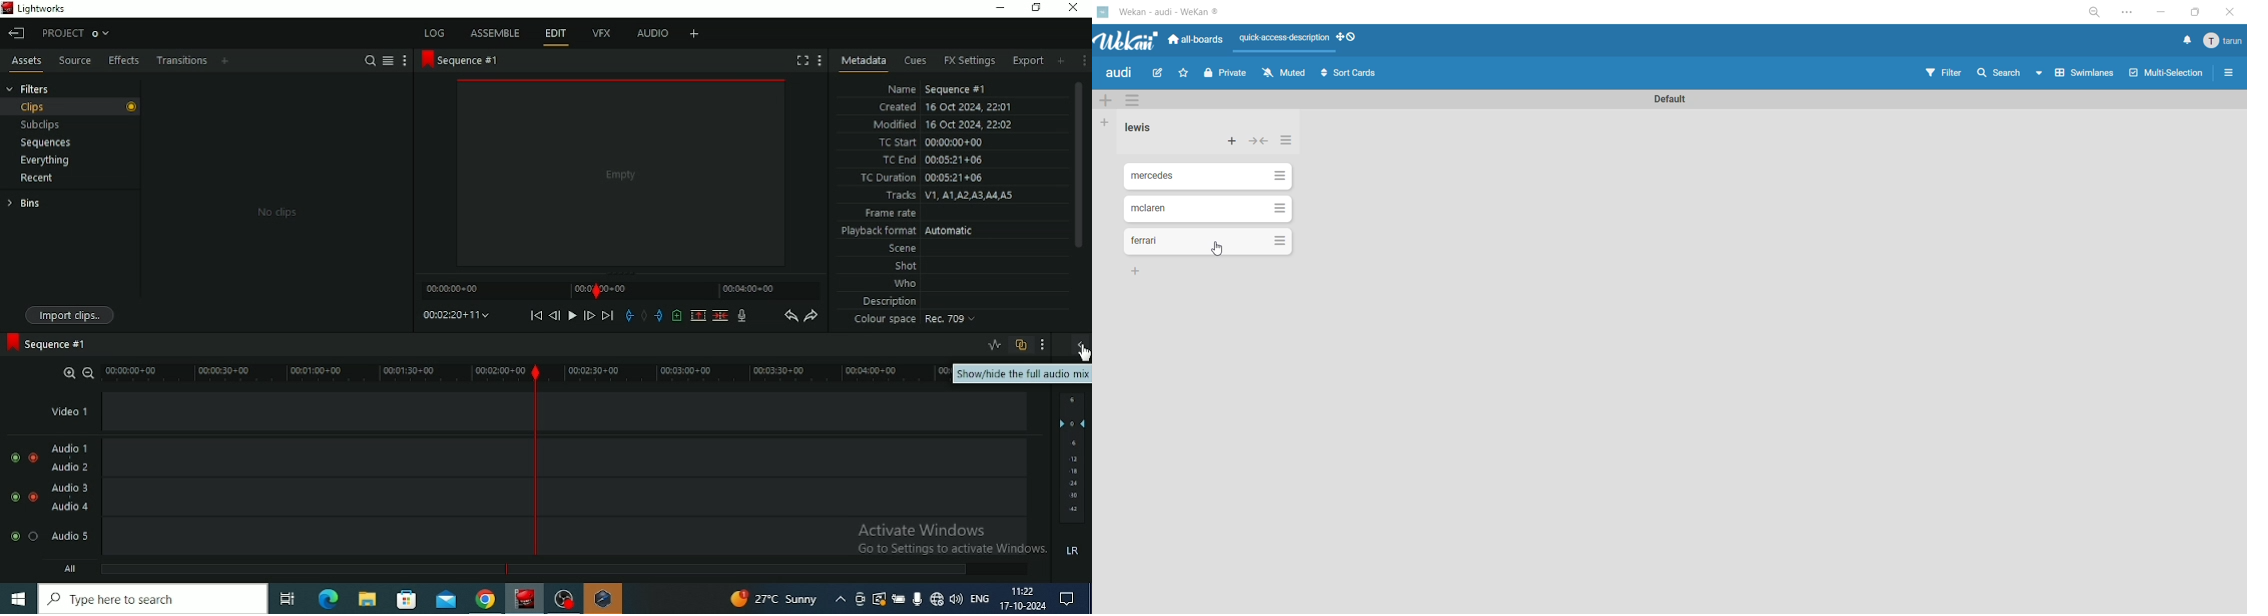 The width and height of the screenshot is (2268, 616). I want to click on TC End, so click(934, 161).